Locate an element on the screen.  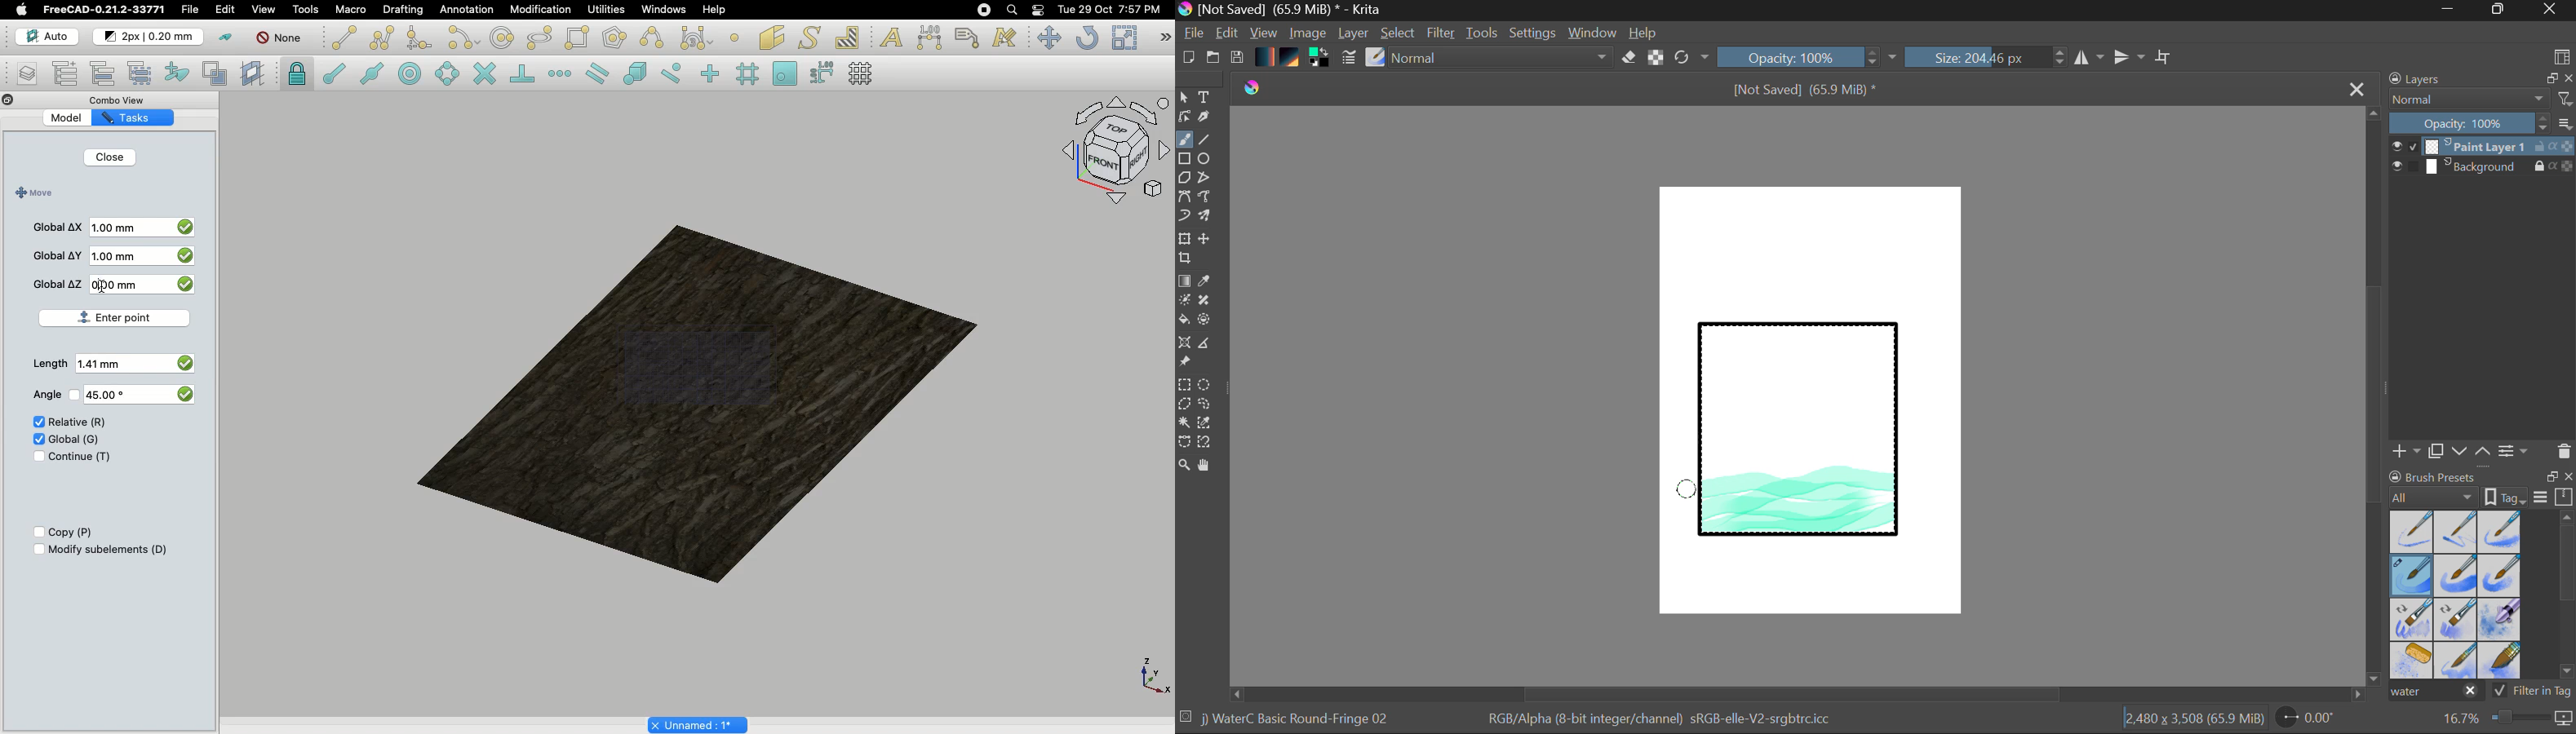
Smart Assistant is located at coordinates (1184, 344).